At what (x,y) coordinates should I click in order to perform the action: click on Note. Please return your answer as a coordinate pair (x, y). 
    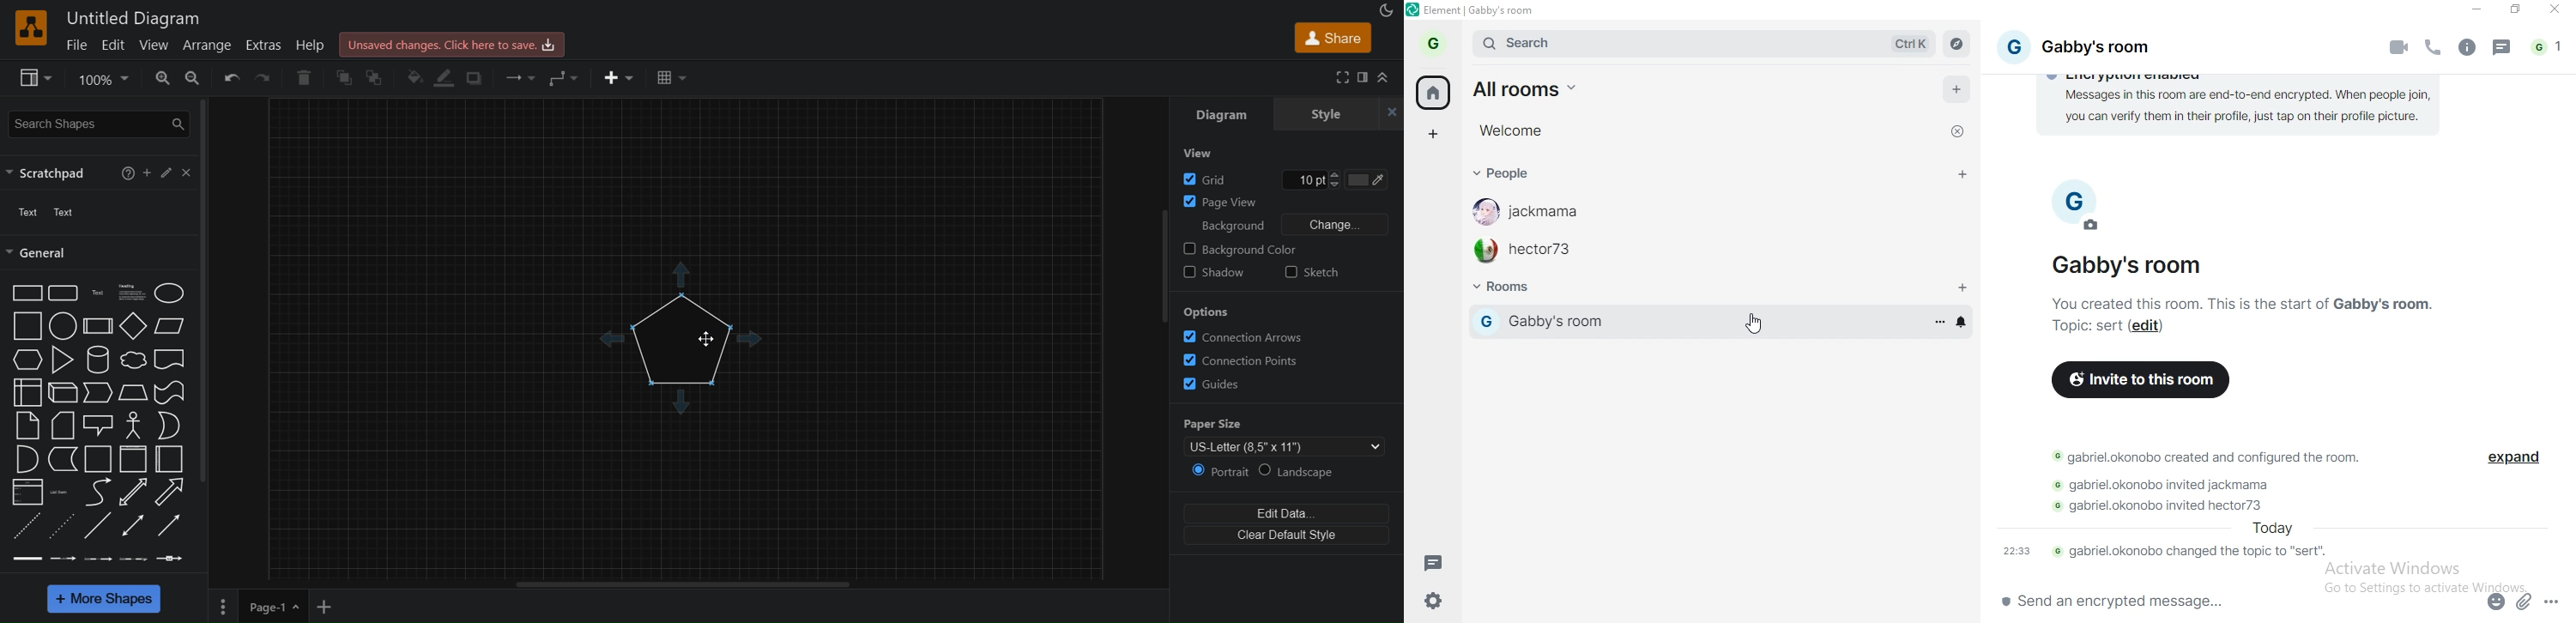
    Looking at the image, I should click on (28, 426).